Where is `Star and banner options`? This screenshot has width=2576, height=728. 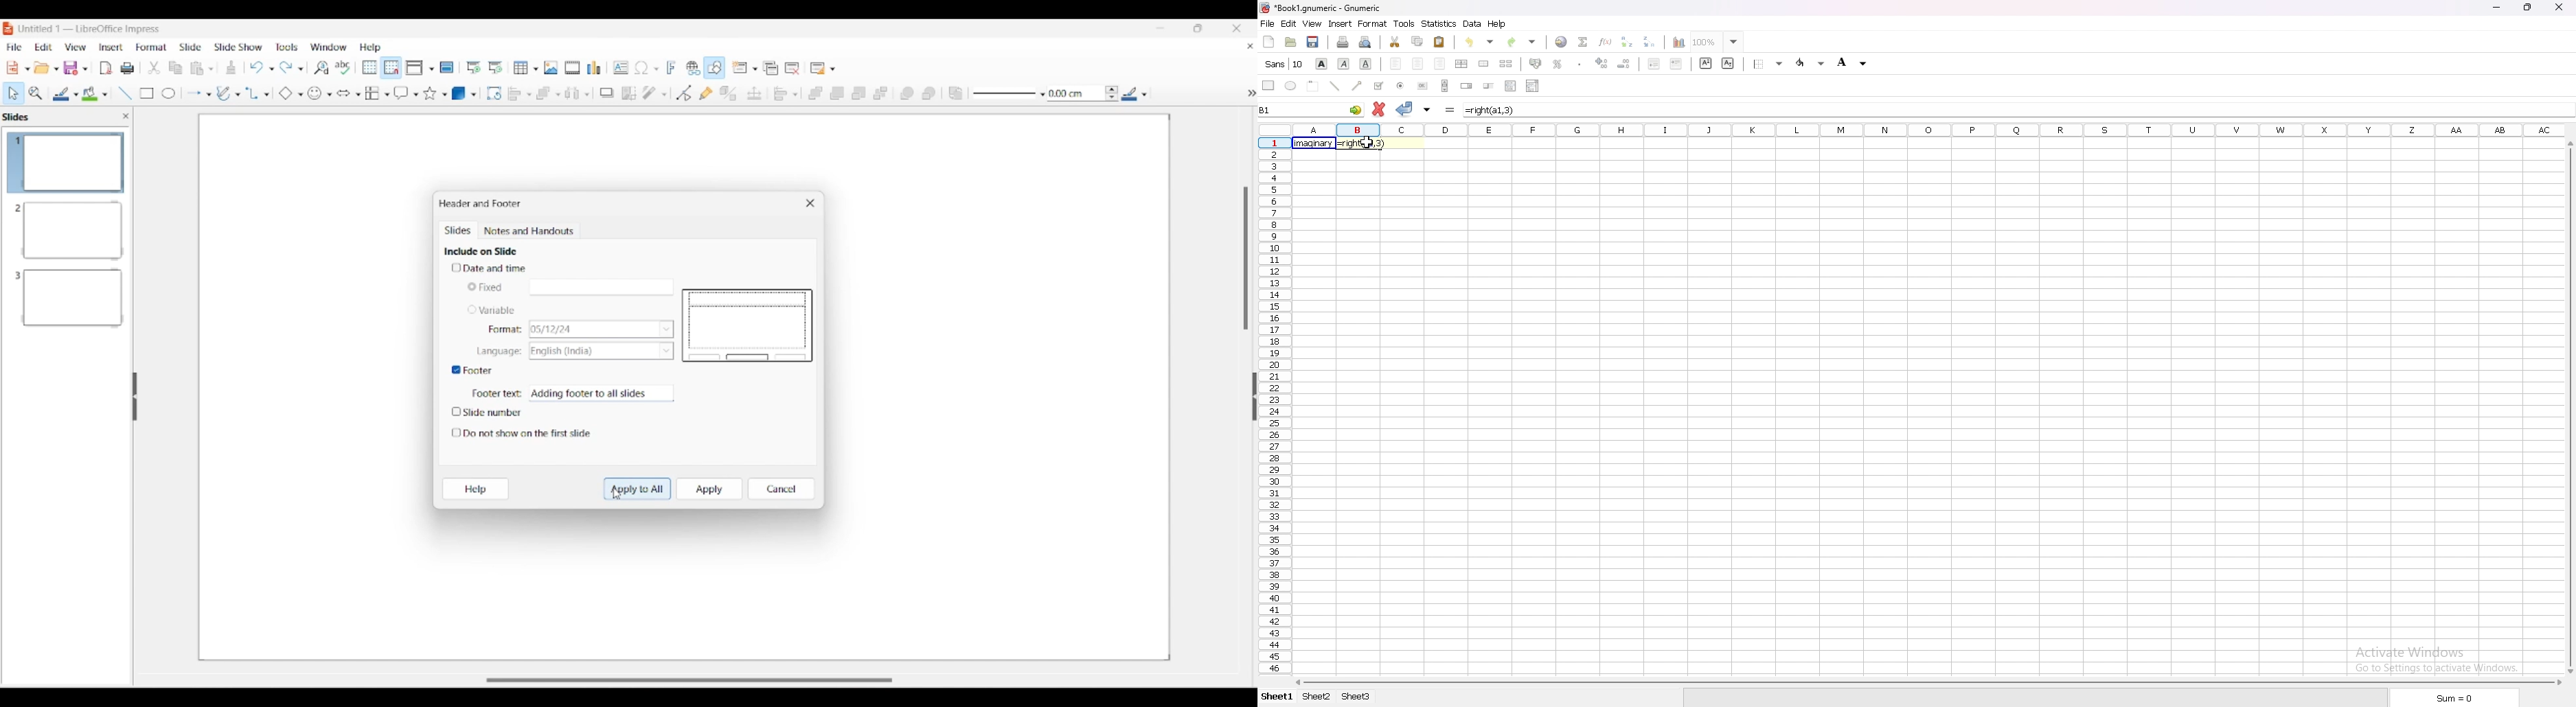 Star and banner options is located at coordinates (436, 94).